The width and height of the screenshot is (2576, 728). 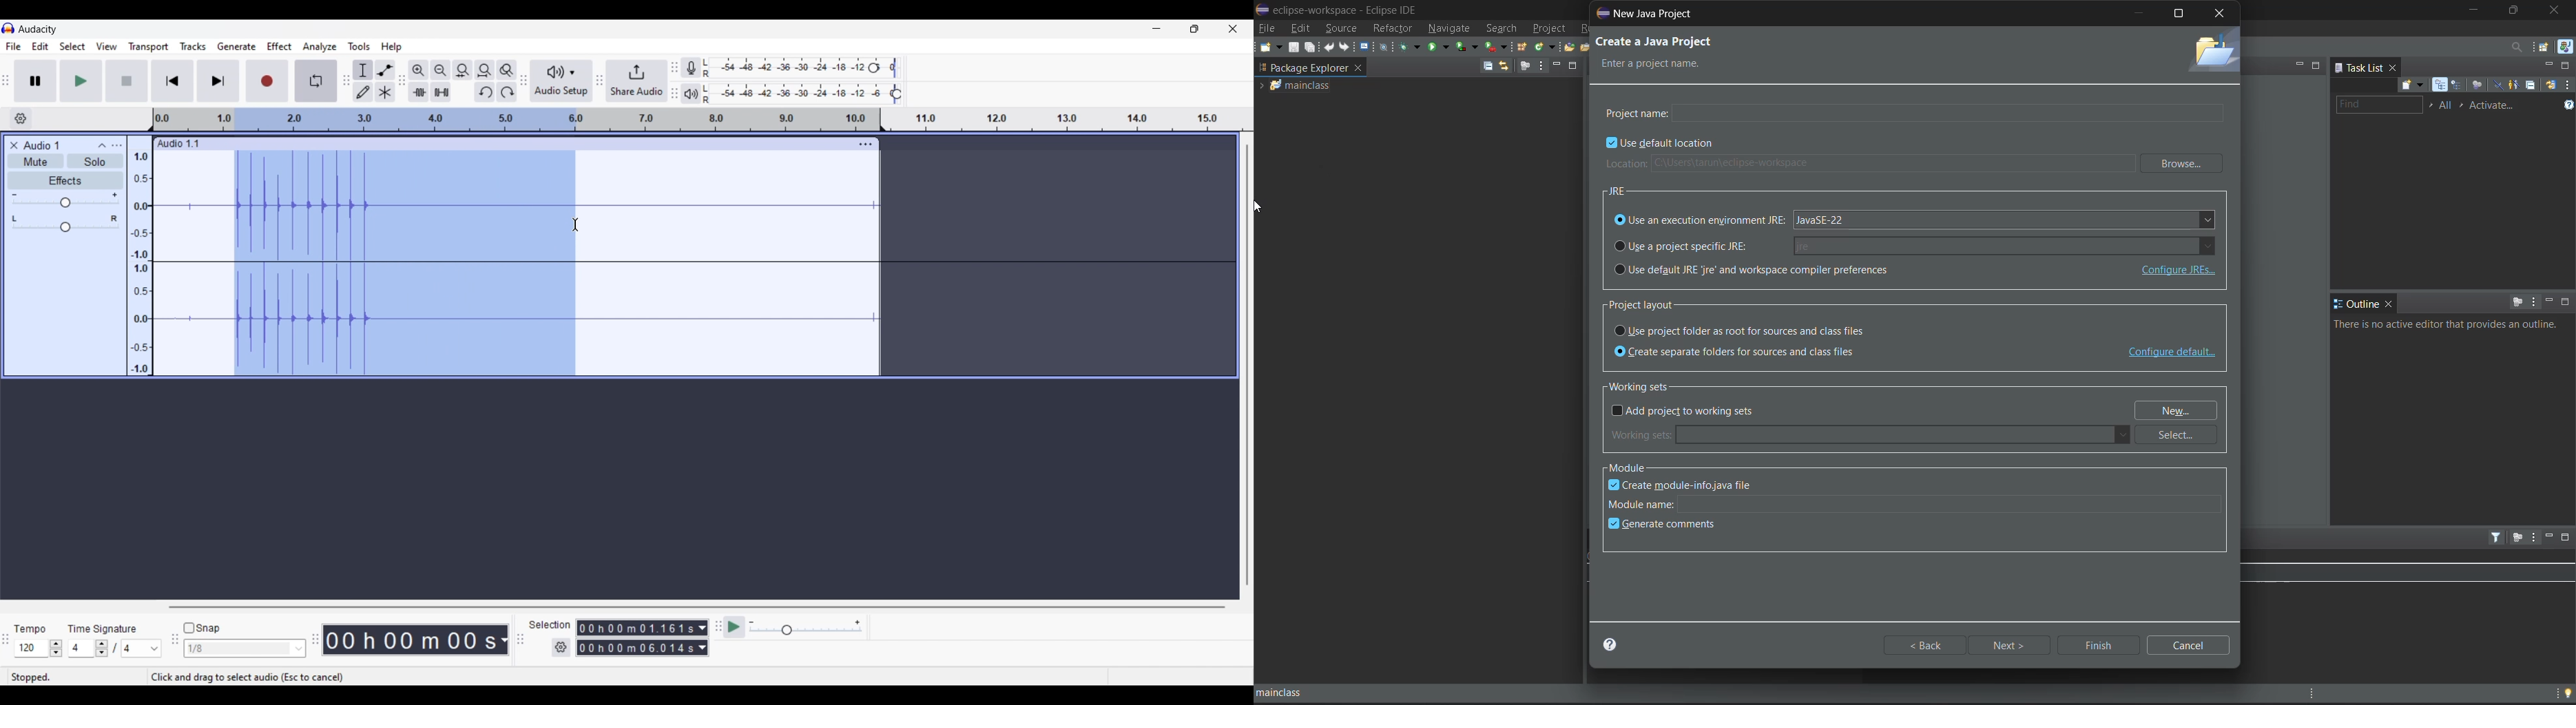 What do you see at coordinates (1501, 29) in the screenshot?
I see `search` at bounding box center [1501, 29].